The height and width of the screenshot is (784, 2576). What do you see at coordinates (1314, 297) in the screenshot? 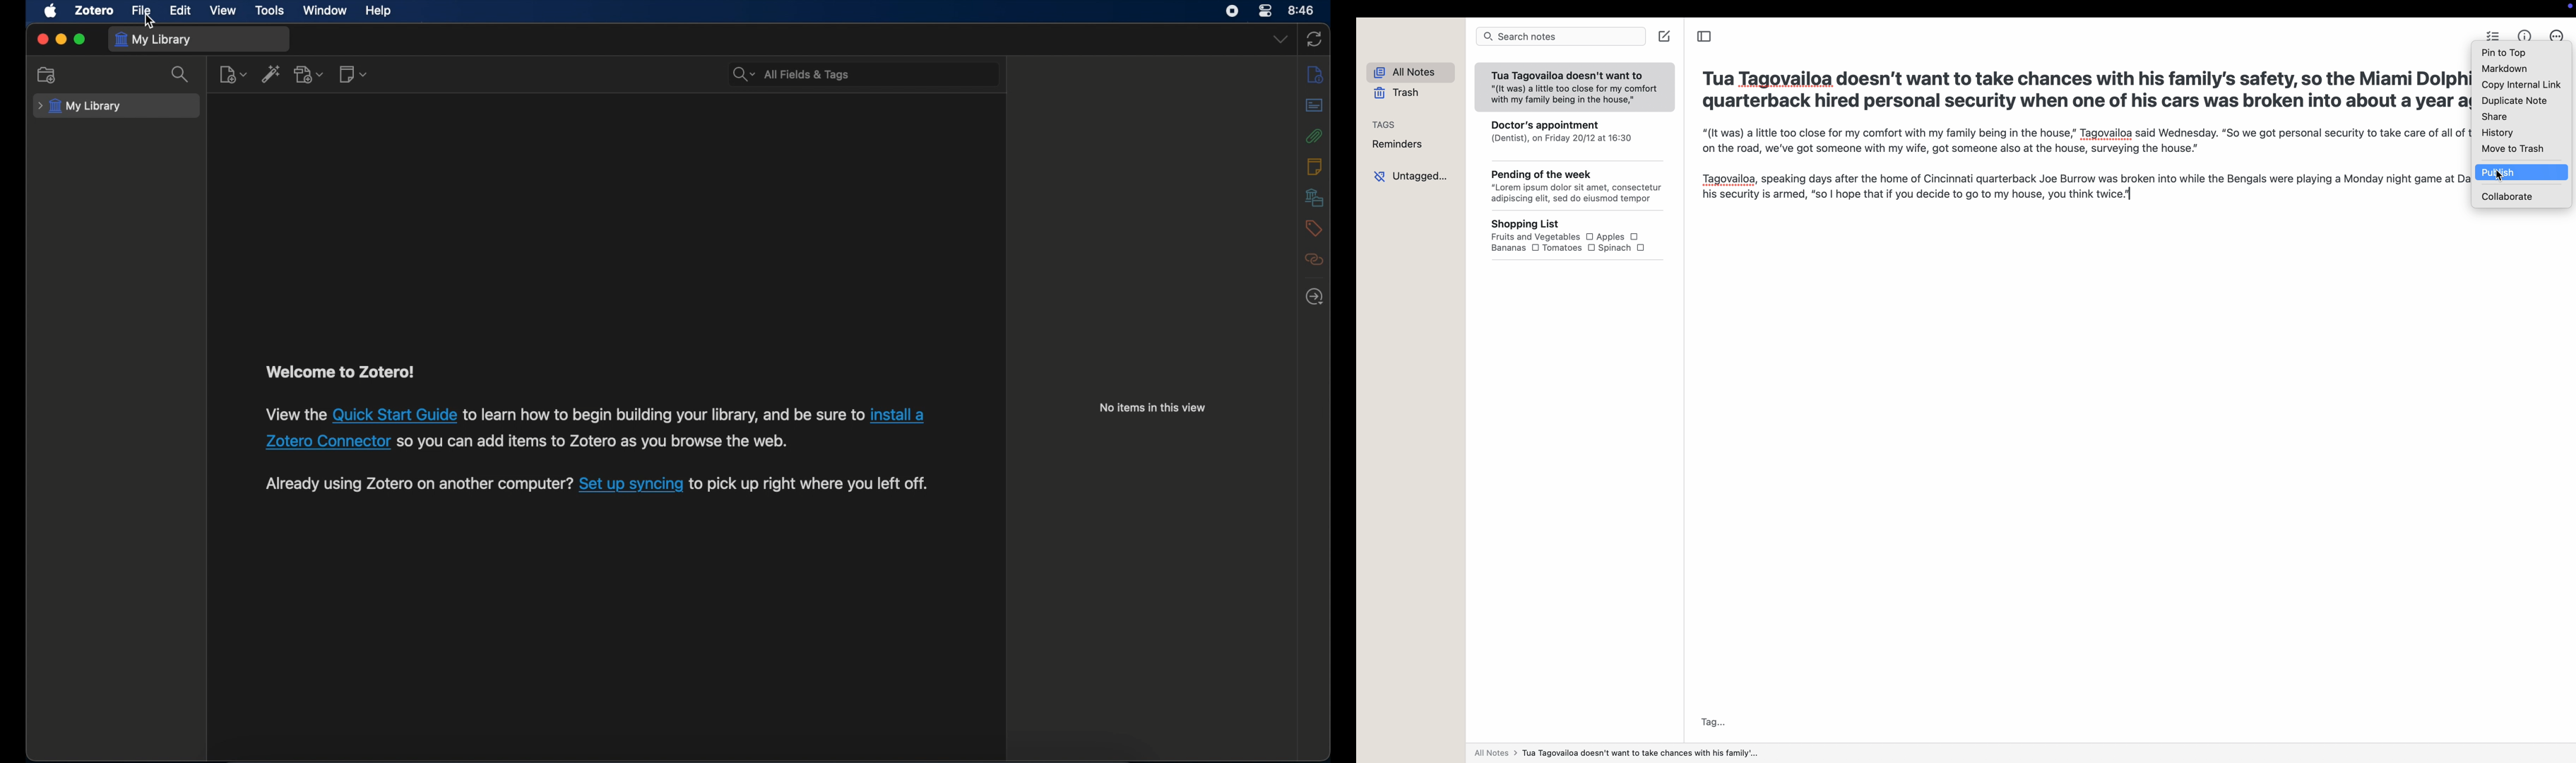
I see `locate` at bounding box center [1314, 297].